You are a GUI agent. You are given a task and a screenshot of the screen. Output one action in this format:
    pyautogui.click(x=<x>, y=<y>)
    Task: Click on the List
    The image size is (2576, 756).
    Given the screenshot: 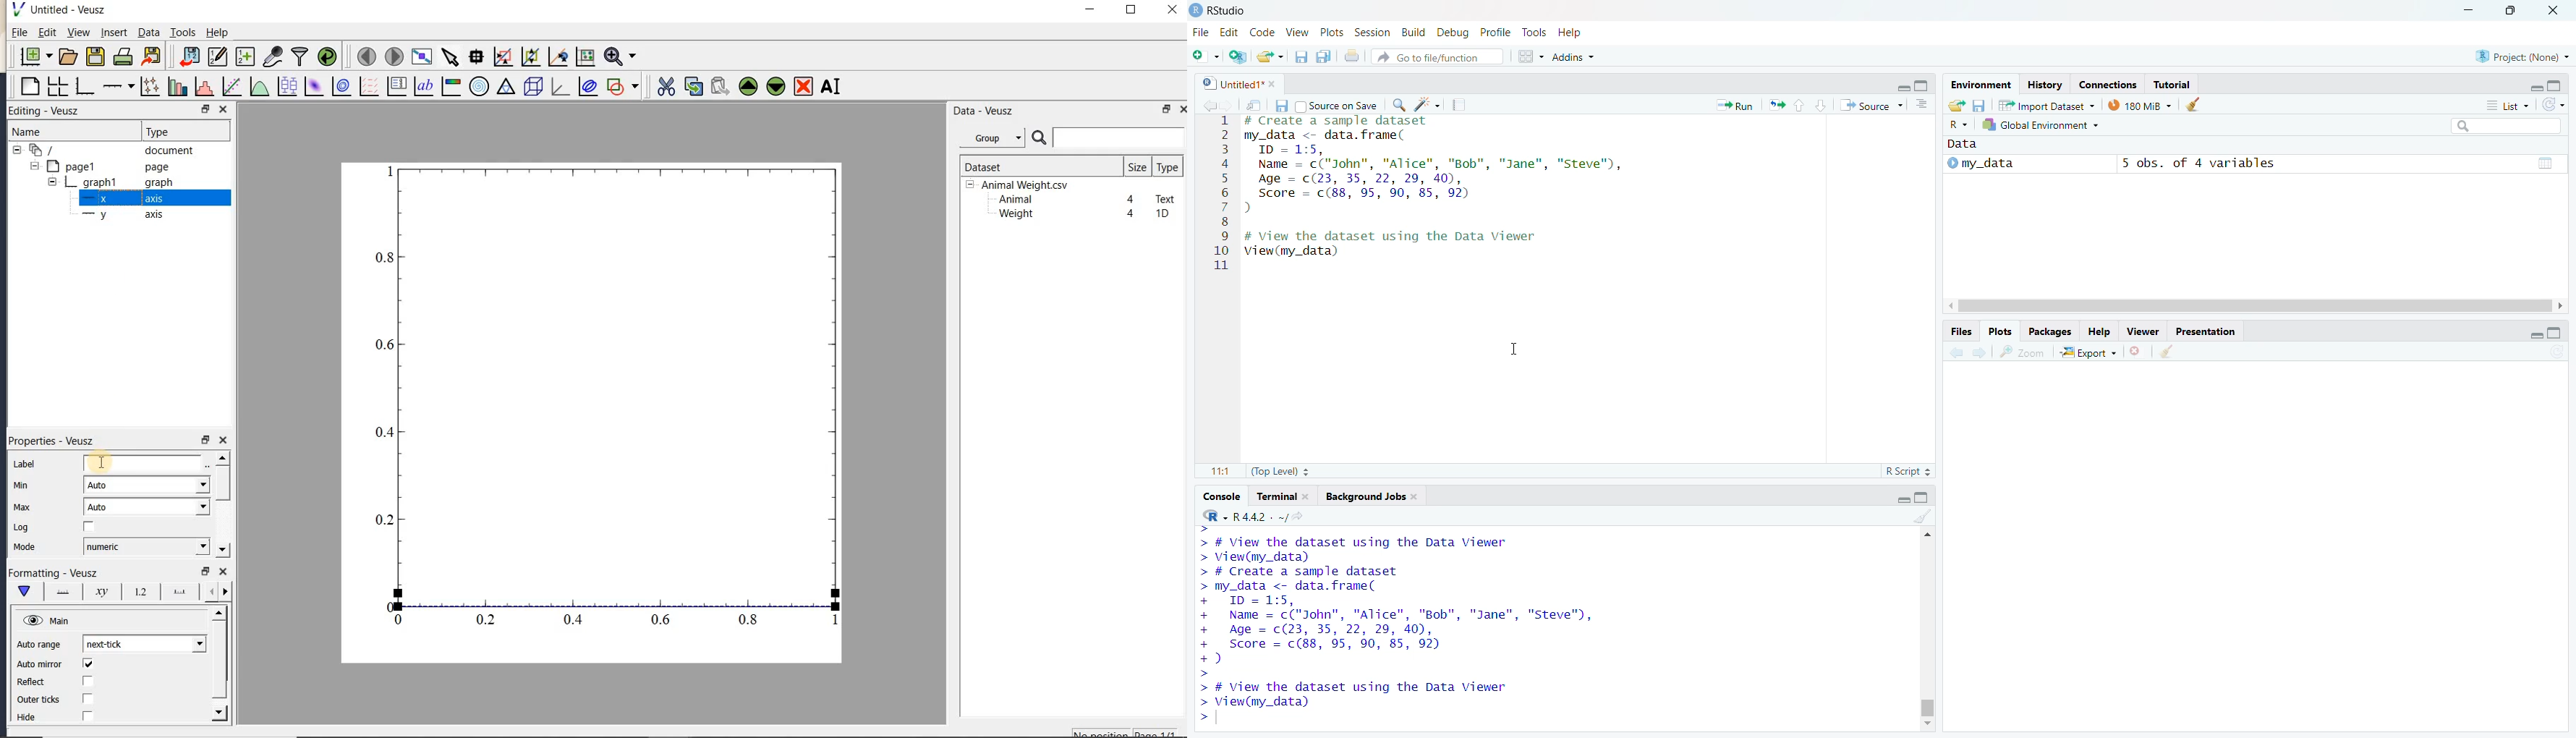 What is the action you would take?
    pyautogui.click(x=2509, y=106)
    